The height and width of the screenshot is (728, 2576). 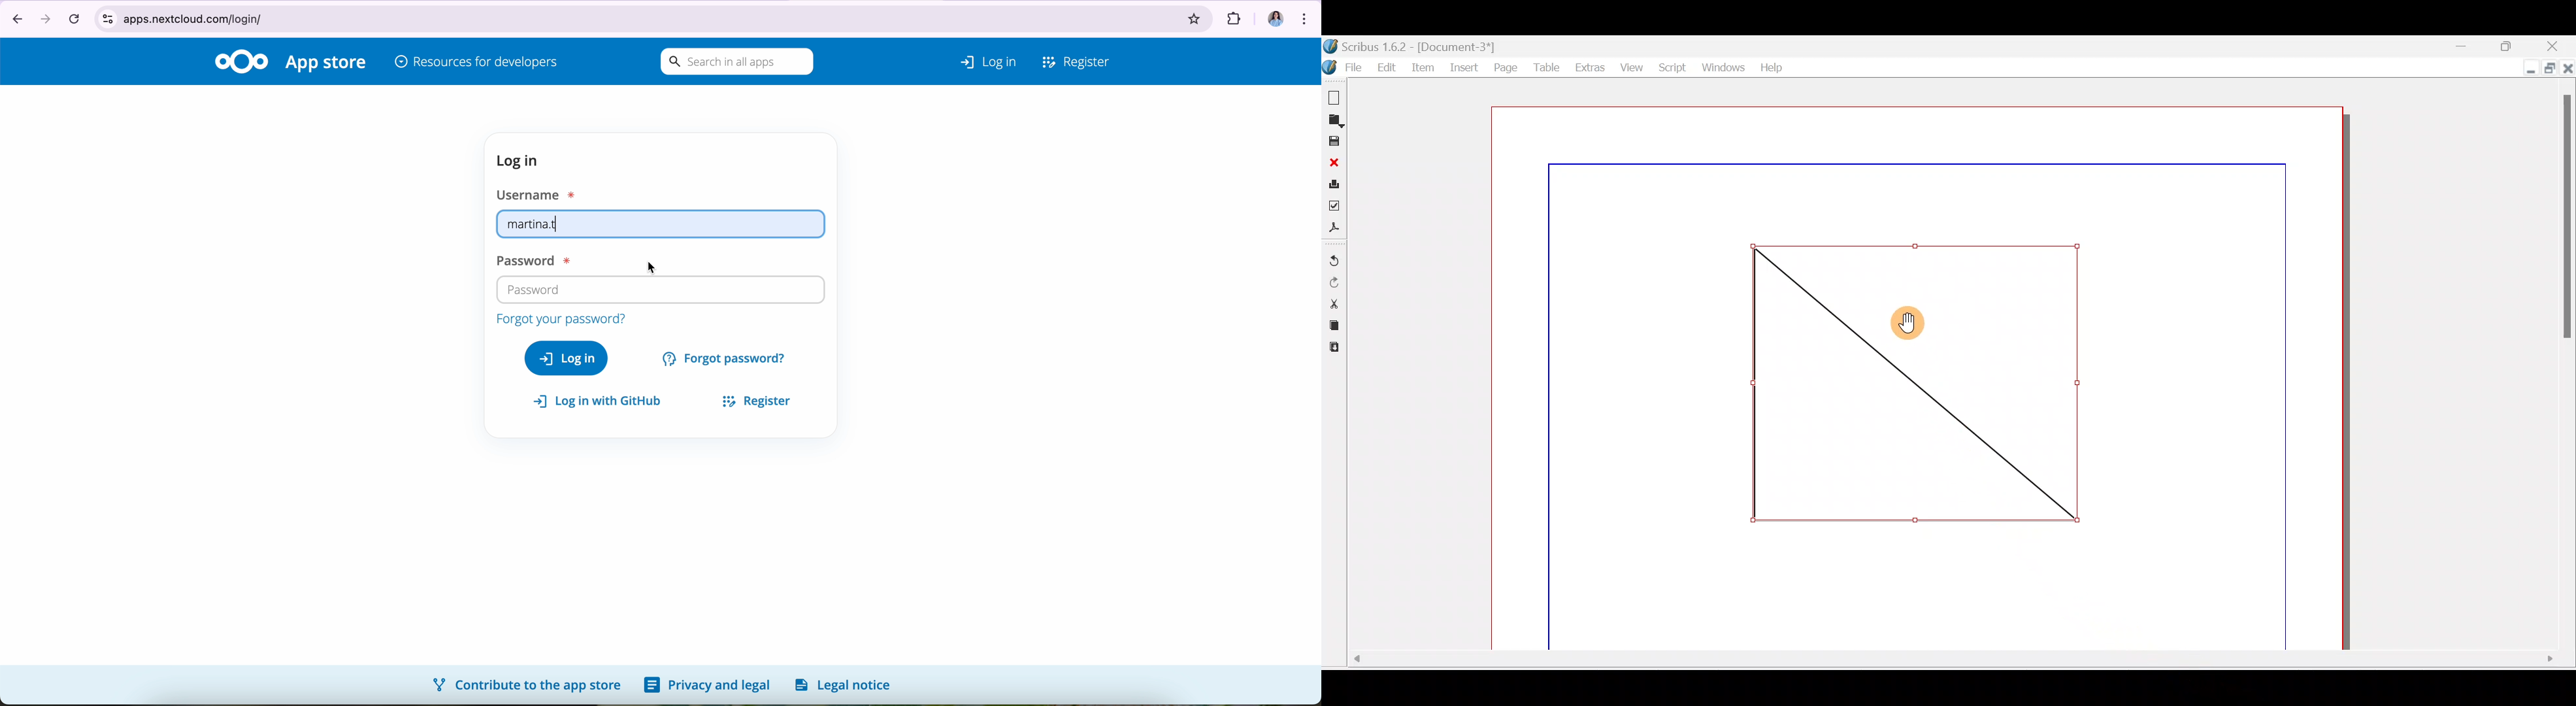 What do you see at coordinates (2559, 45) in the screenshot?
I see `Close` at bounding box center [2559, 45].